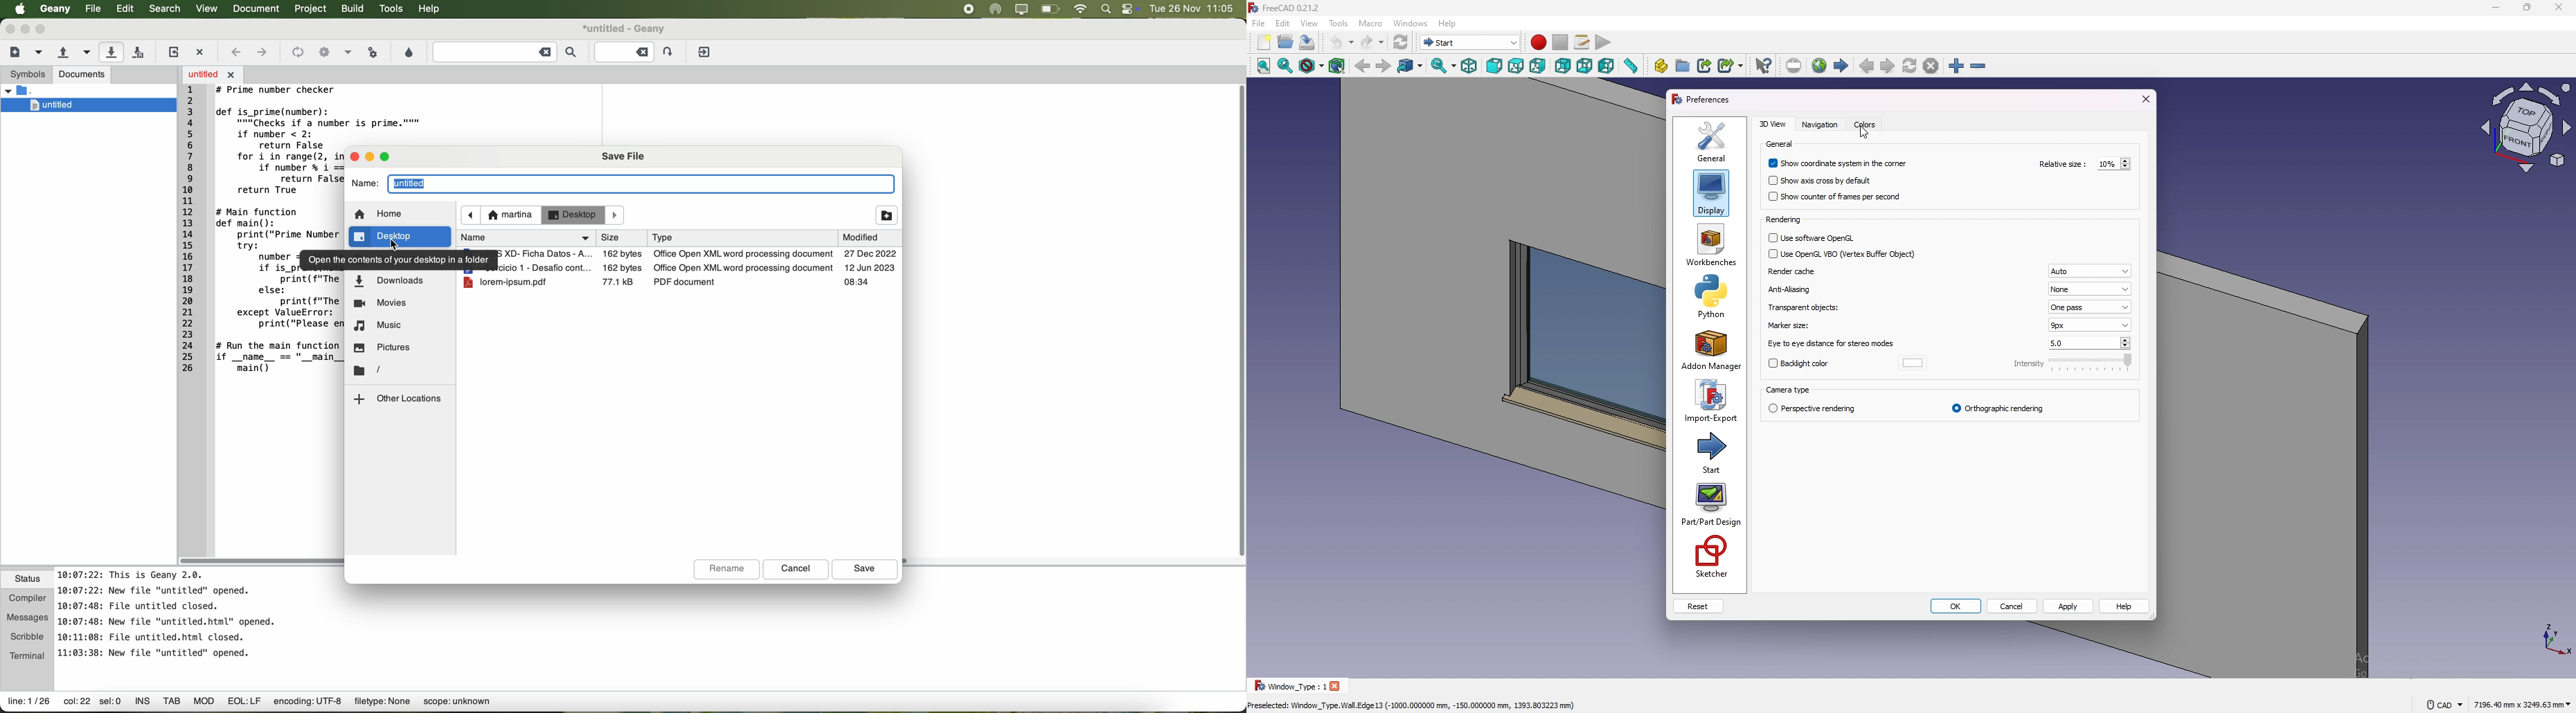 Image resolution: width=2576 pixels, height=728 pixels. What do you see at coordinates (1789, 390) in the screenshot?
I see `camera type` at bounding box center [1789, 390].